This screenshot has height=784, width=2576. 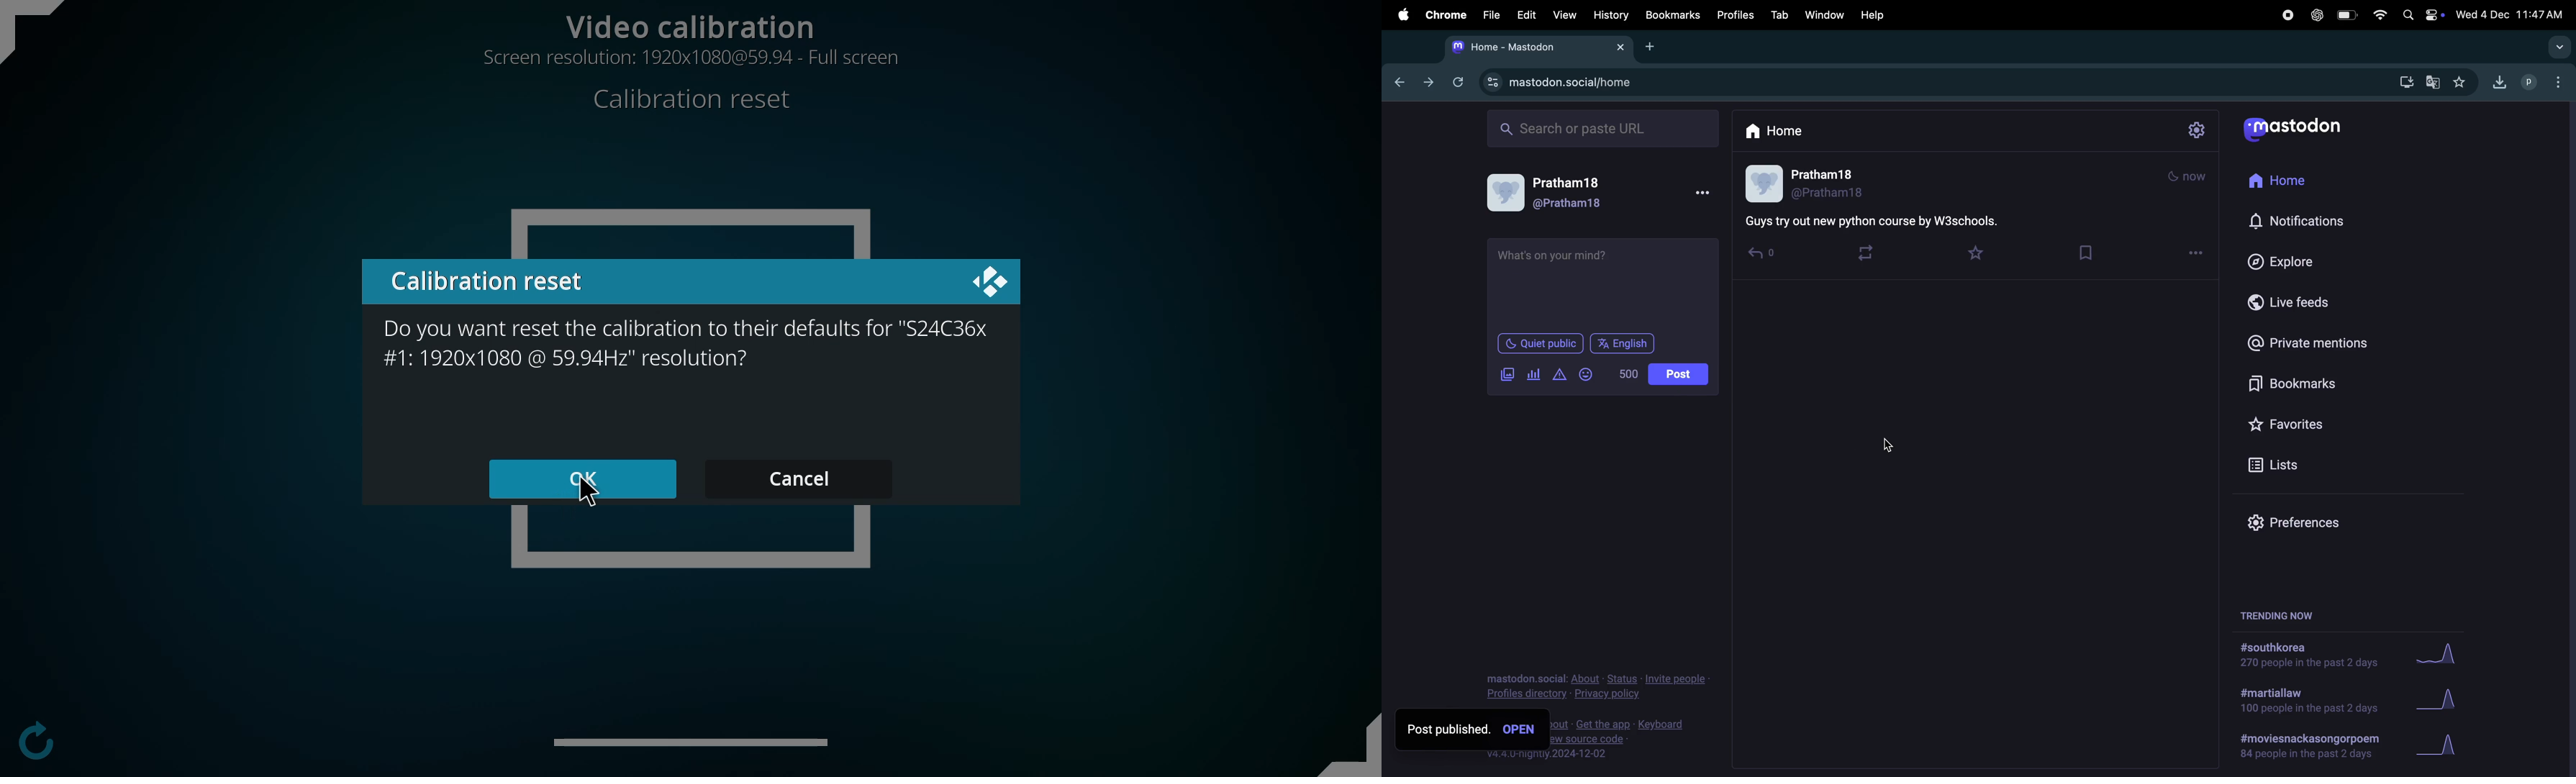 What do you see at coordinates (2299, 127) in the screenshot?
I see `mastodon` at bounding box center [2299, 127].